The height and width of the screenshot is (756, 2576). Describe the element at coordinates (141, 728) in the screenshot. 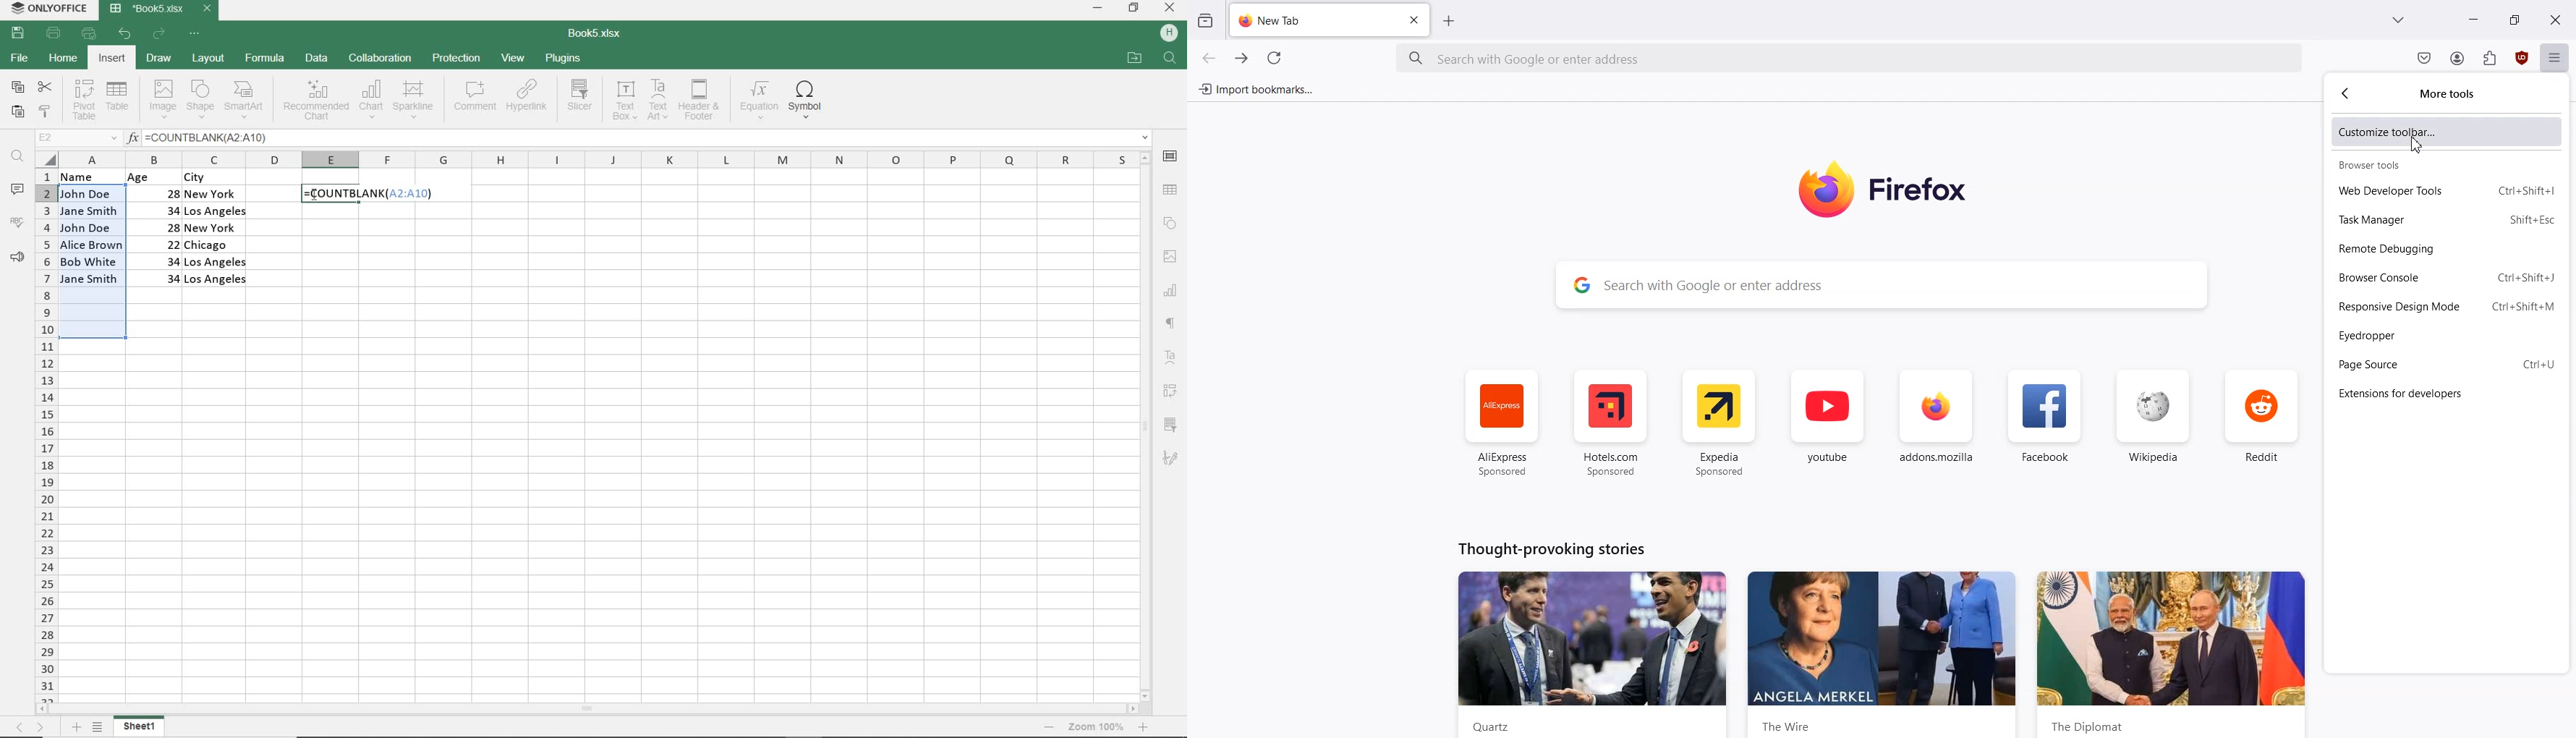

I see `SHEET NAME` at that location.